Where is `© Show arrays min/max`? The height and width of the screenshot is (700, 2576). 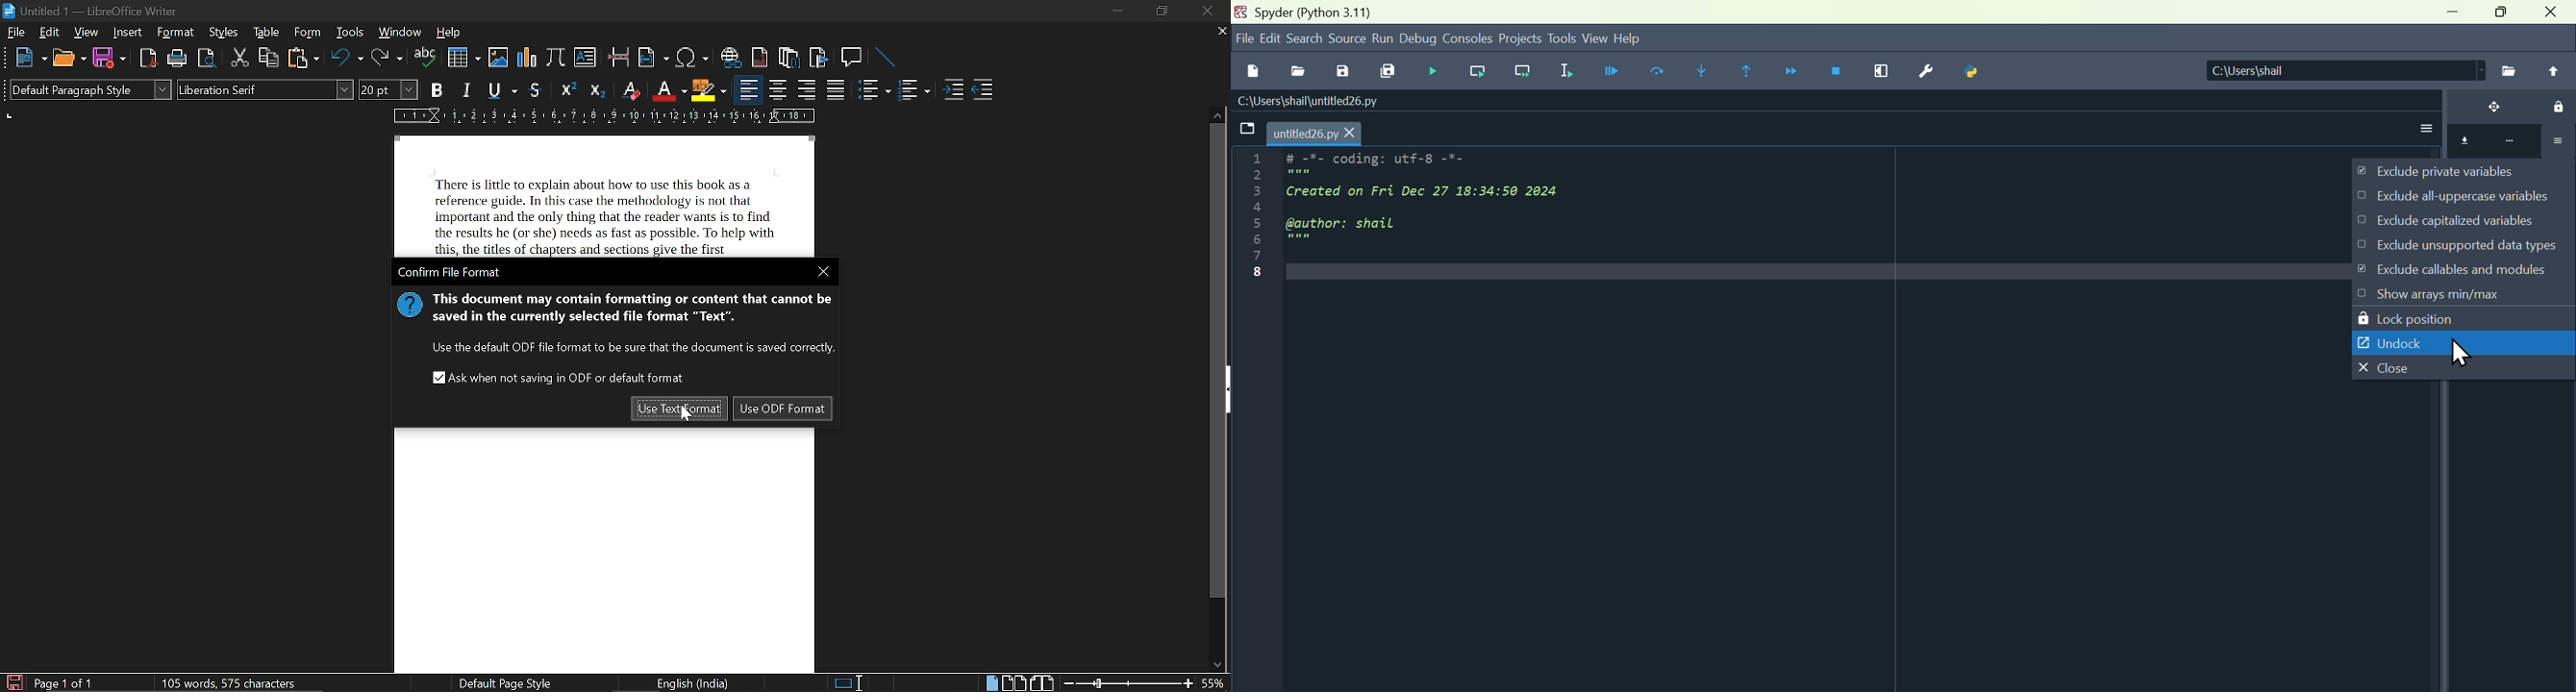 © Show arrays min/max is located at coordinates (2433, 294).